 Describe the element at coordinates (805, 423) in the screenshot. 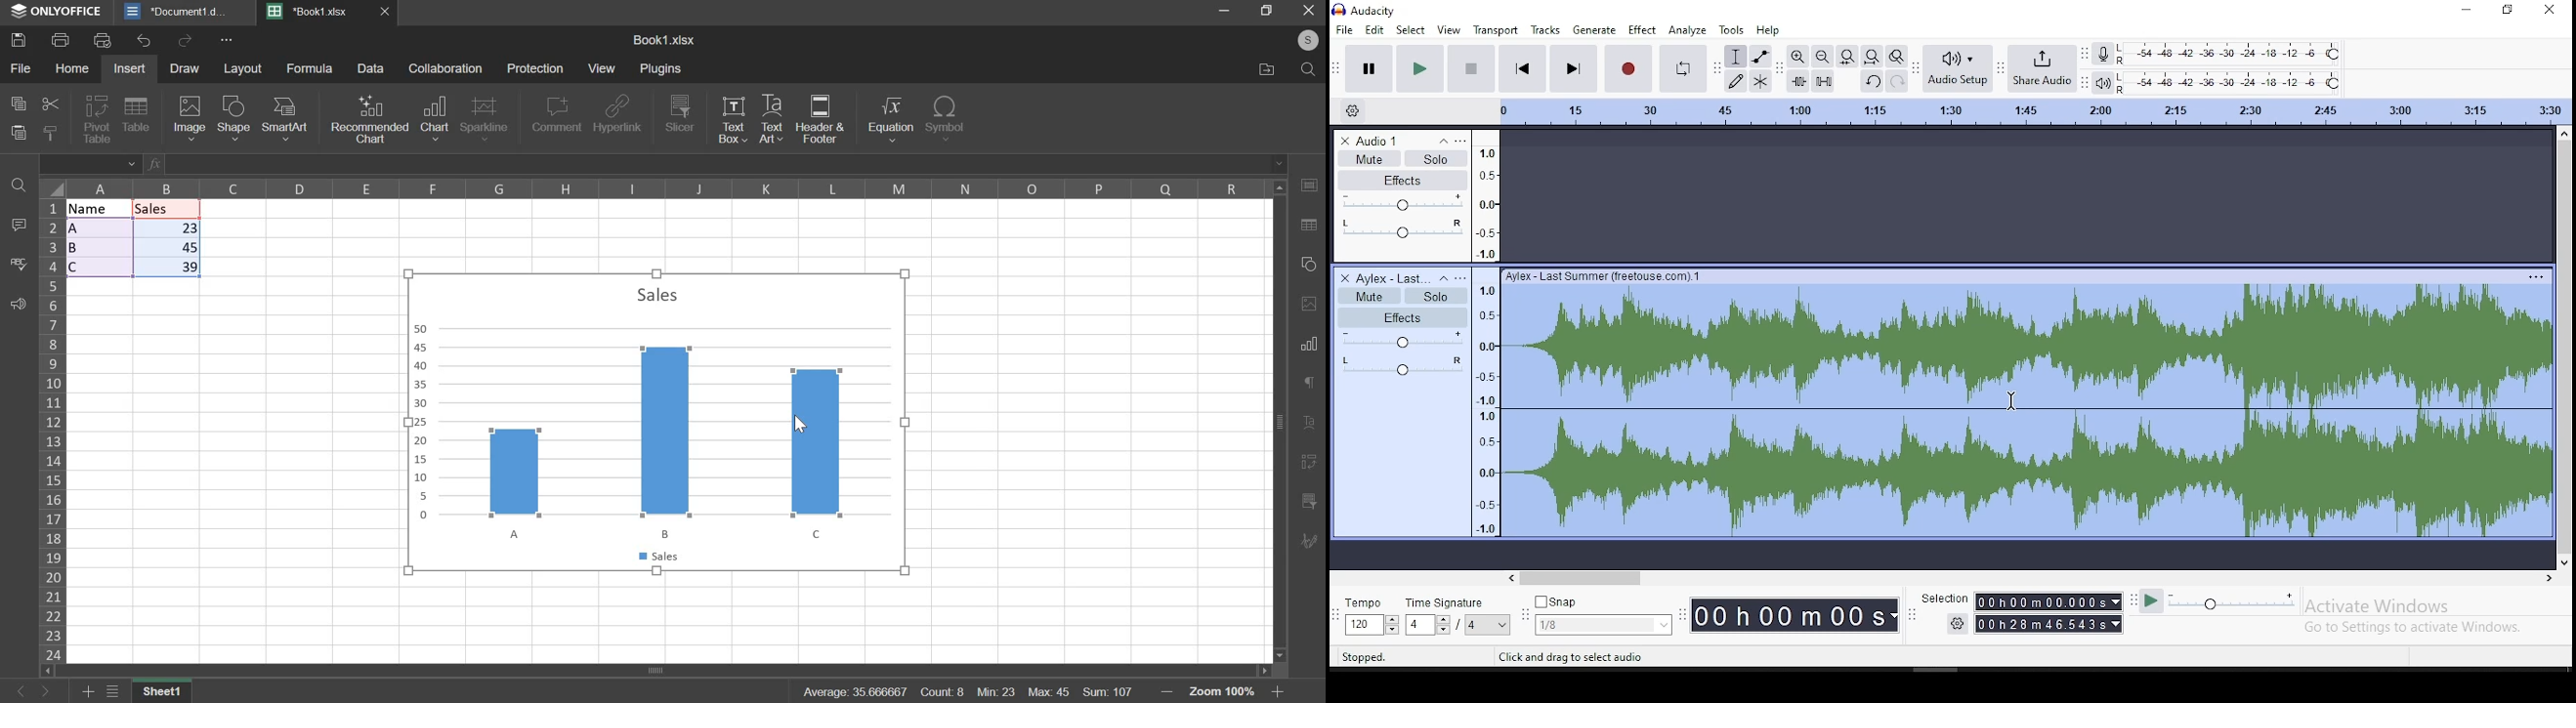

I see `cursor` at that location.